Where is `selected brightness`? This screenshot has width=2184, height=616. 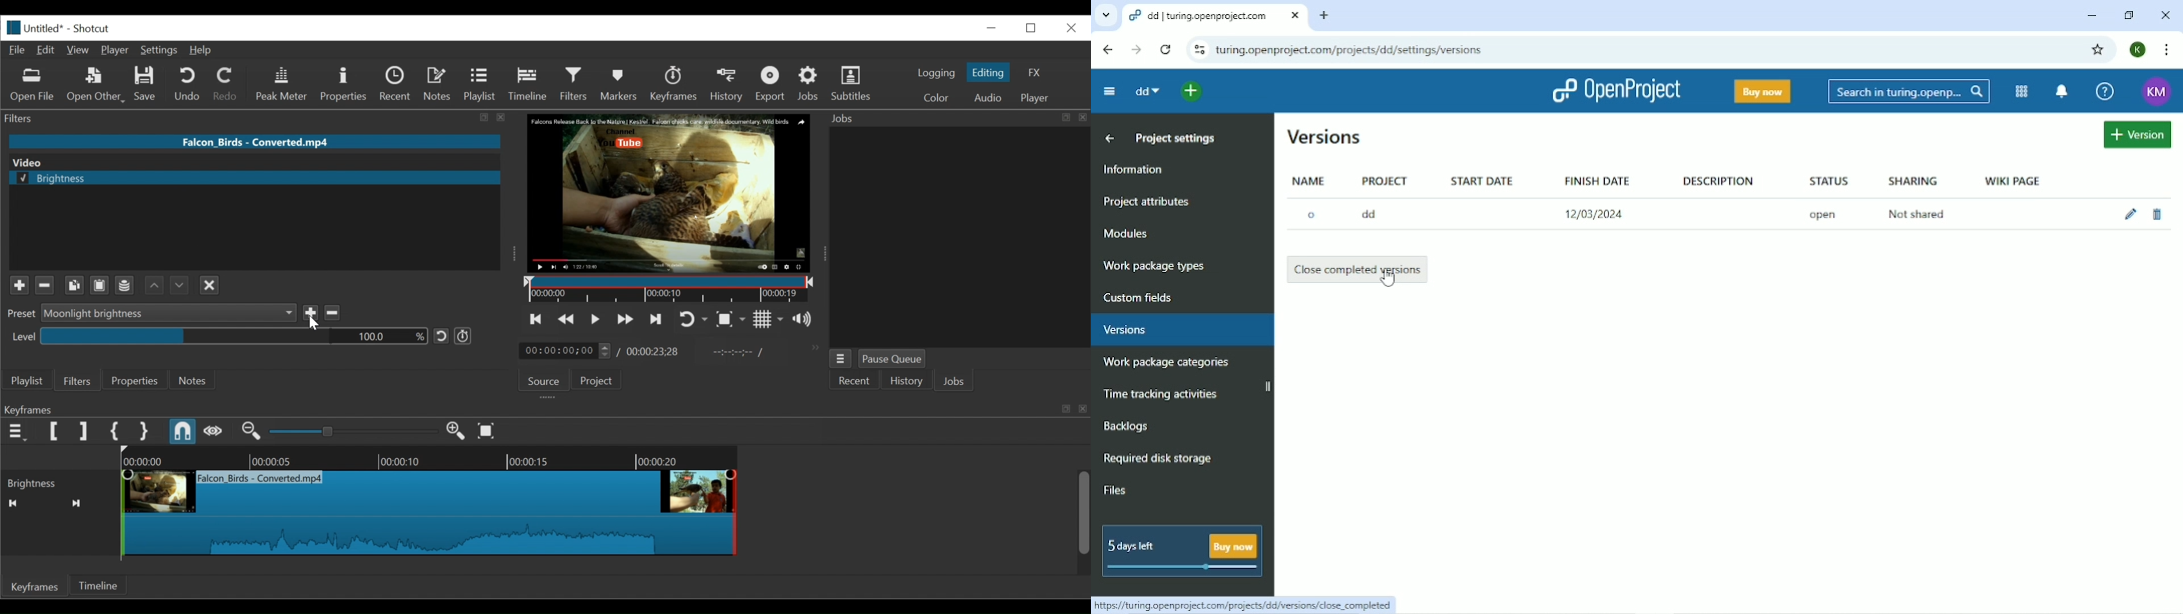 selected brightness is located at coordinates (80, 179).